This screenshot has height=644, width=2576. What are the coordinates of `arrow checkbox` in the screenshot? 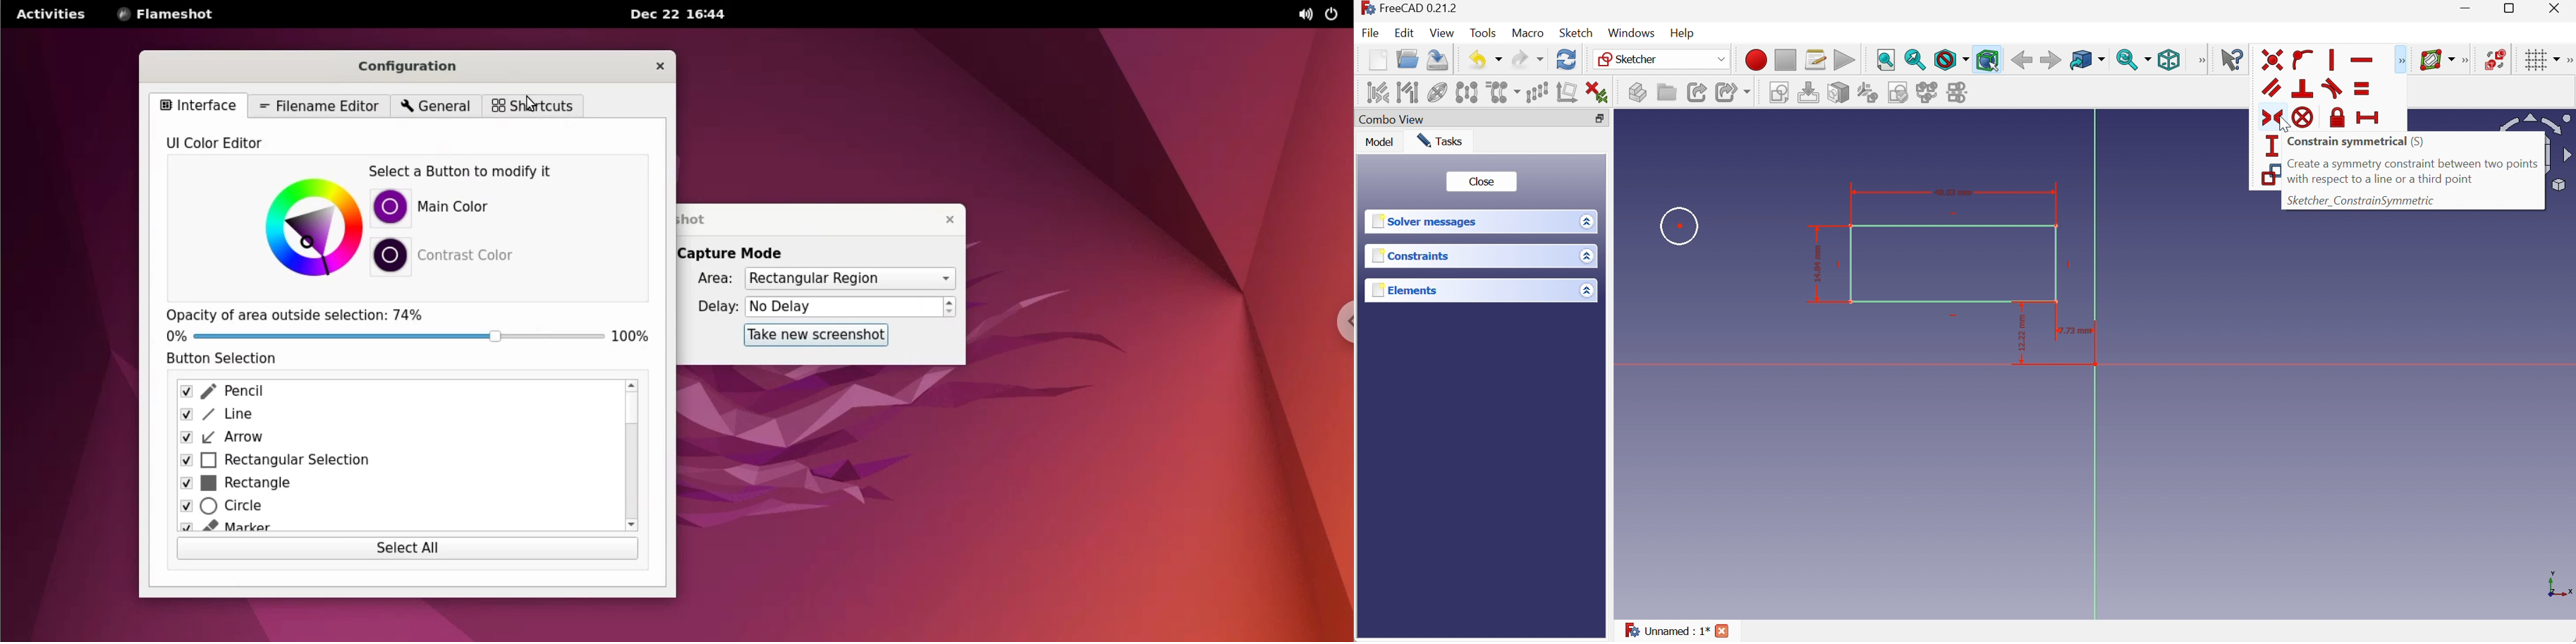 It's located at (396, 438).